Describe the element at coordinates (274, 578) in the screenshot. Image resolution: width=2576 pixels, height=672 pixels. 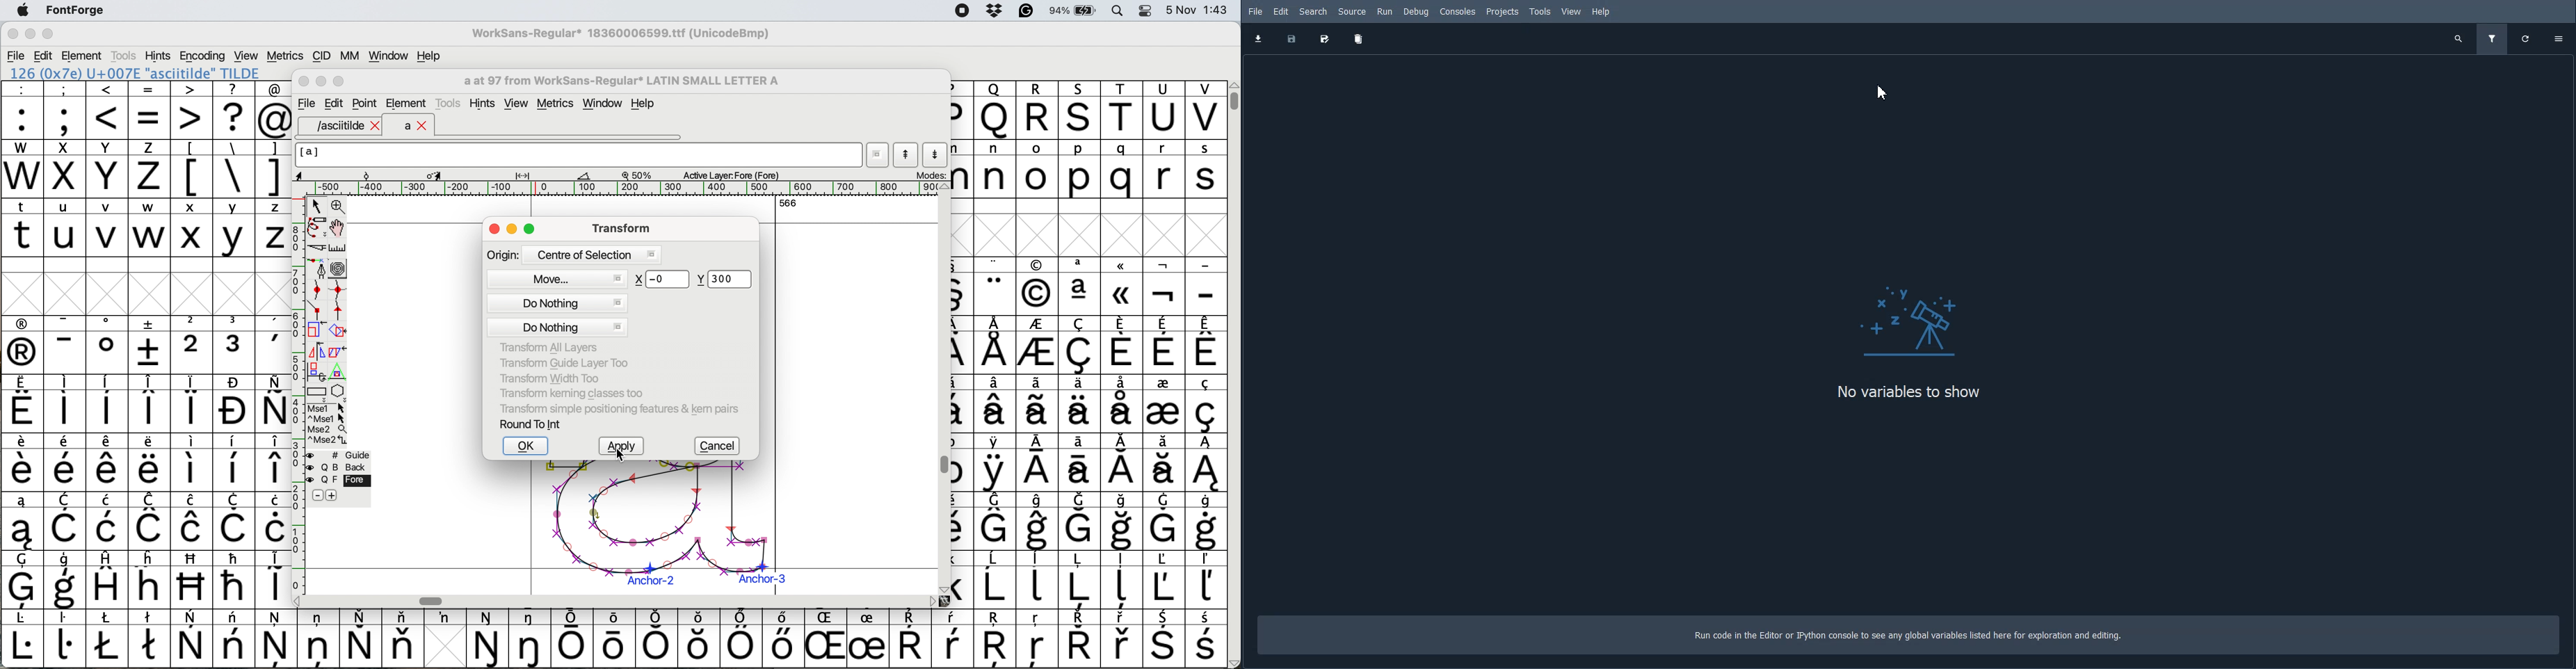
I see `symbol` at that location.